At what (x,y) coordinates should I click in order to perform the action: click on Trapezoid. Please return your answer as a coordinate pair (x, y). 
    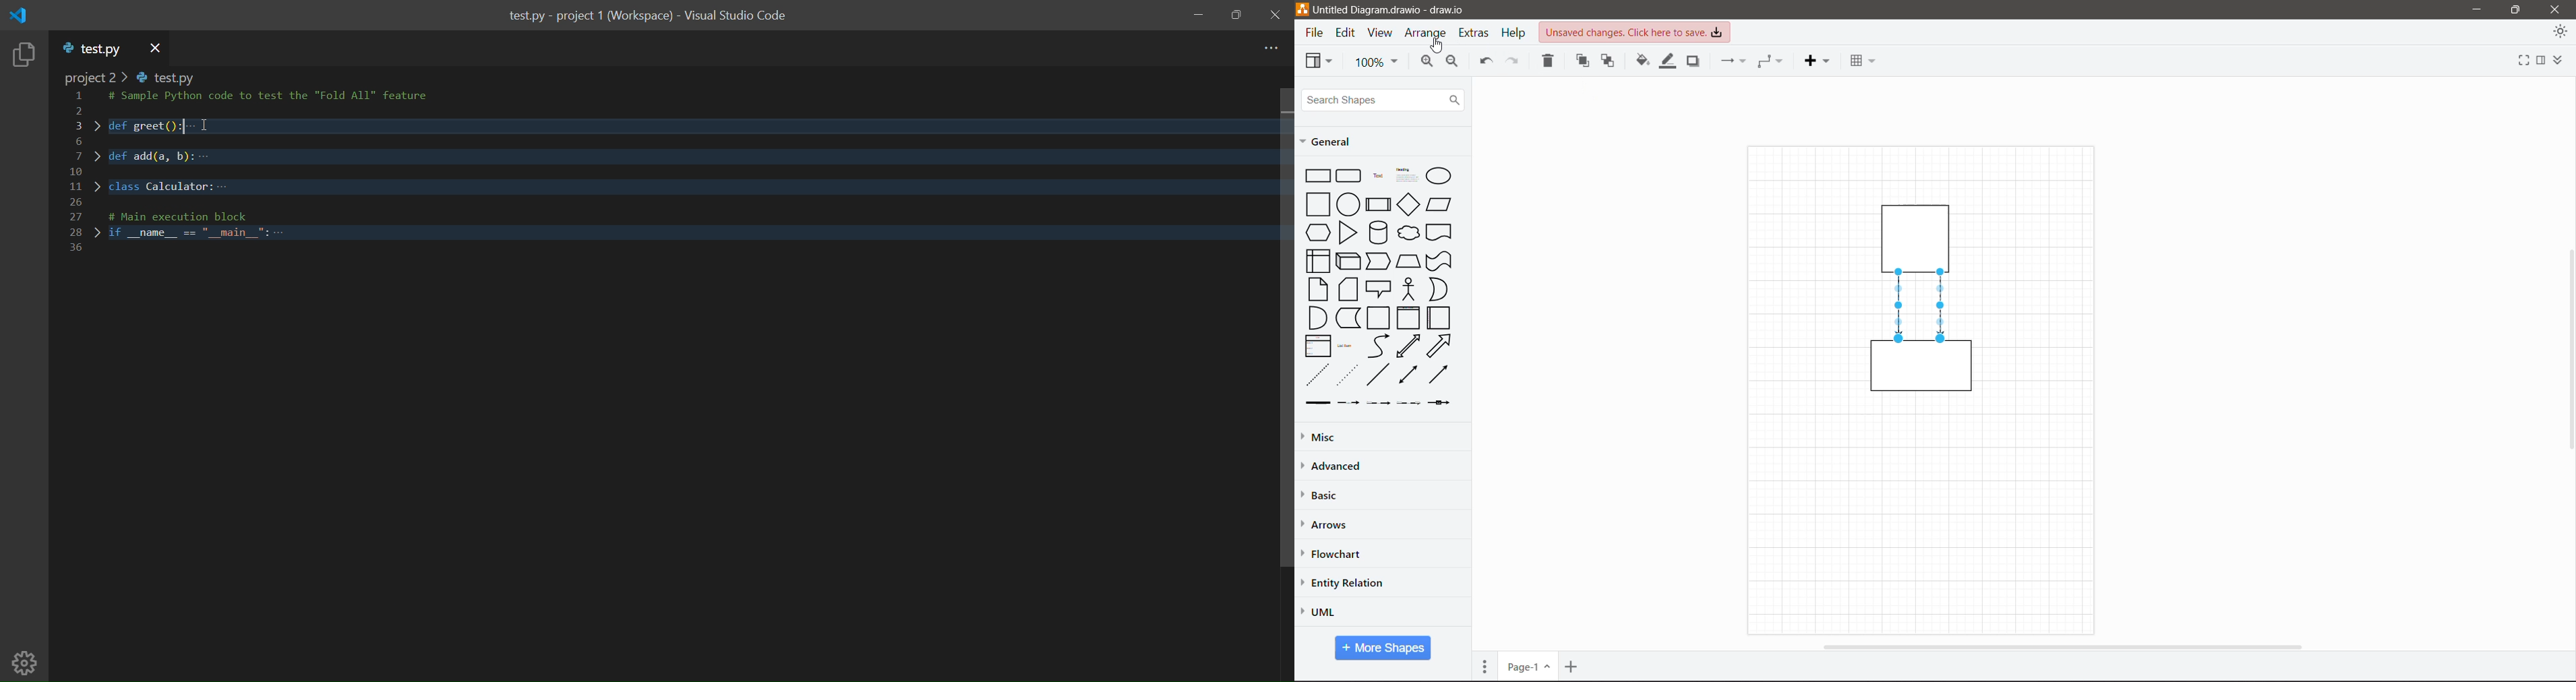
    Looking at the image, I should click on (1408, 259).